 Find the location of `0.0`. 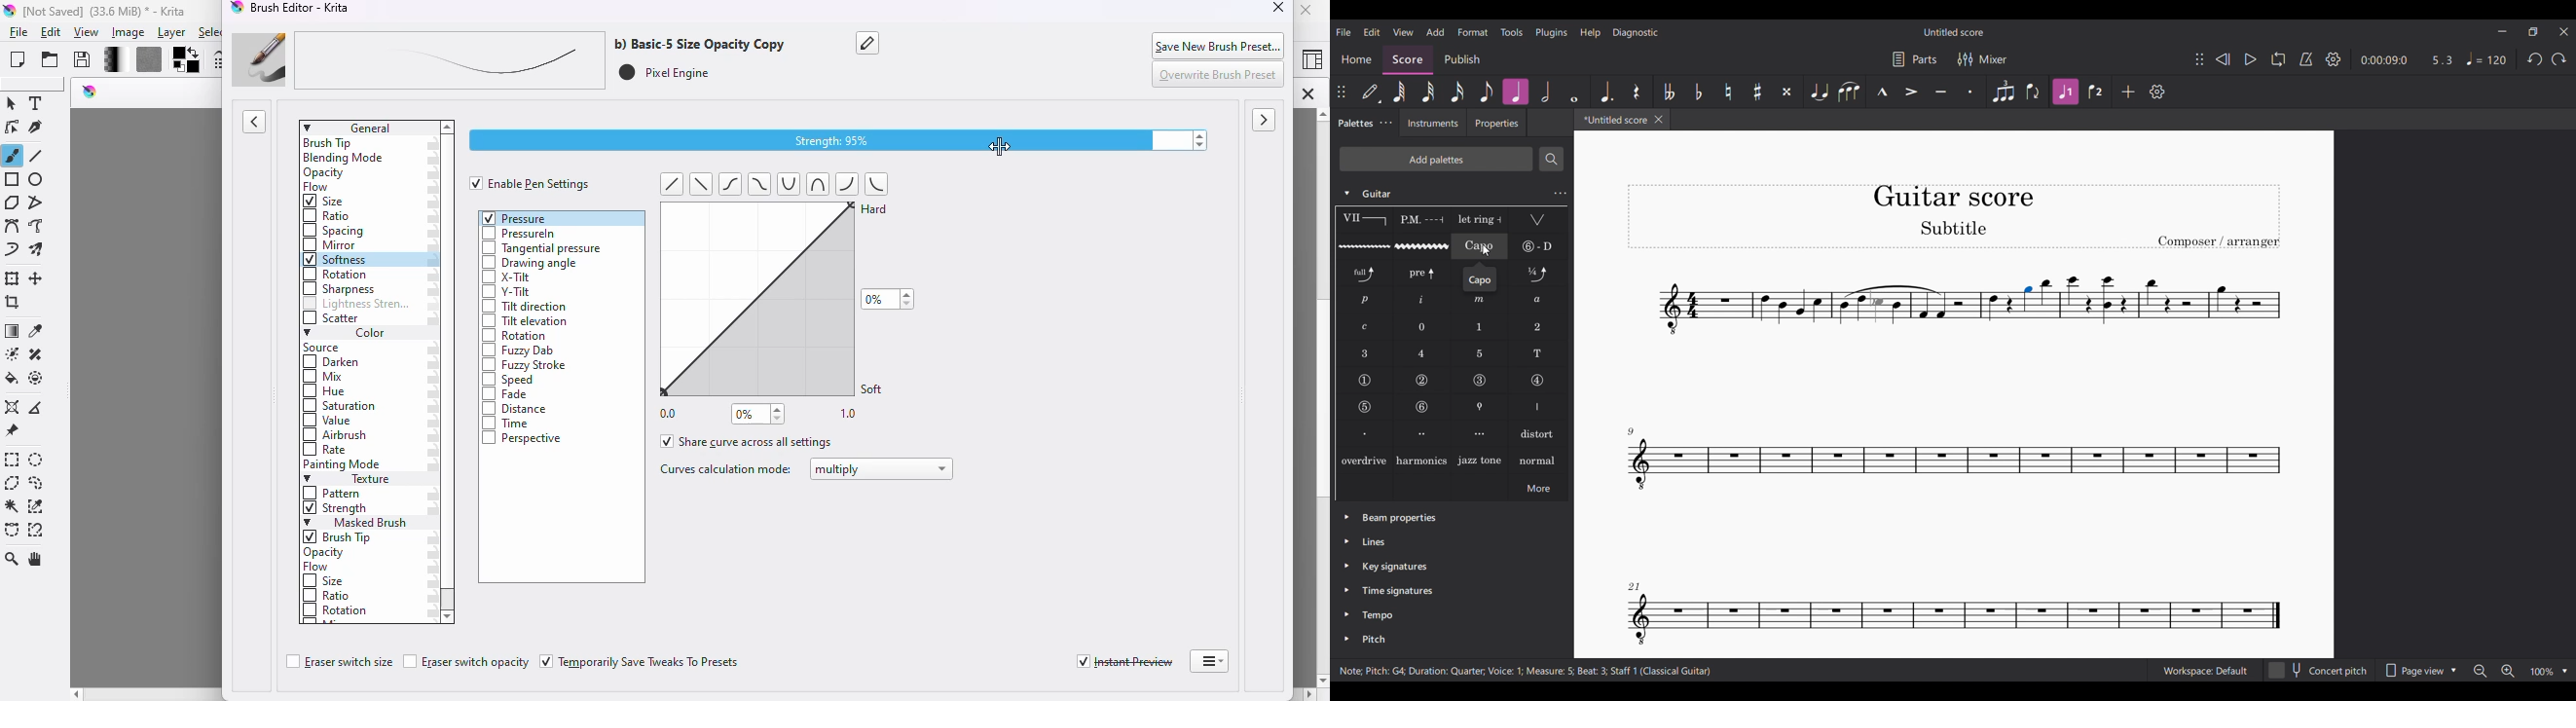

0.0 is located at coordinates (669, 412).